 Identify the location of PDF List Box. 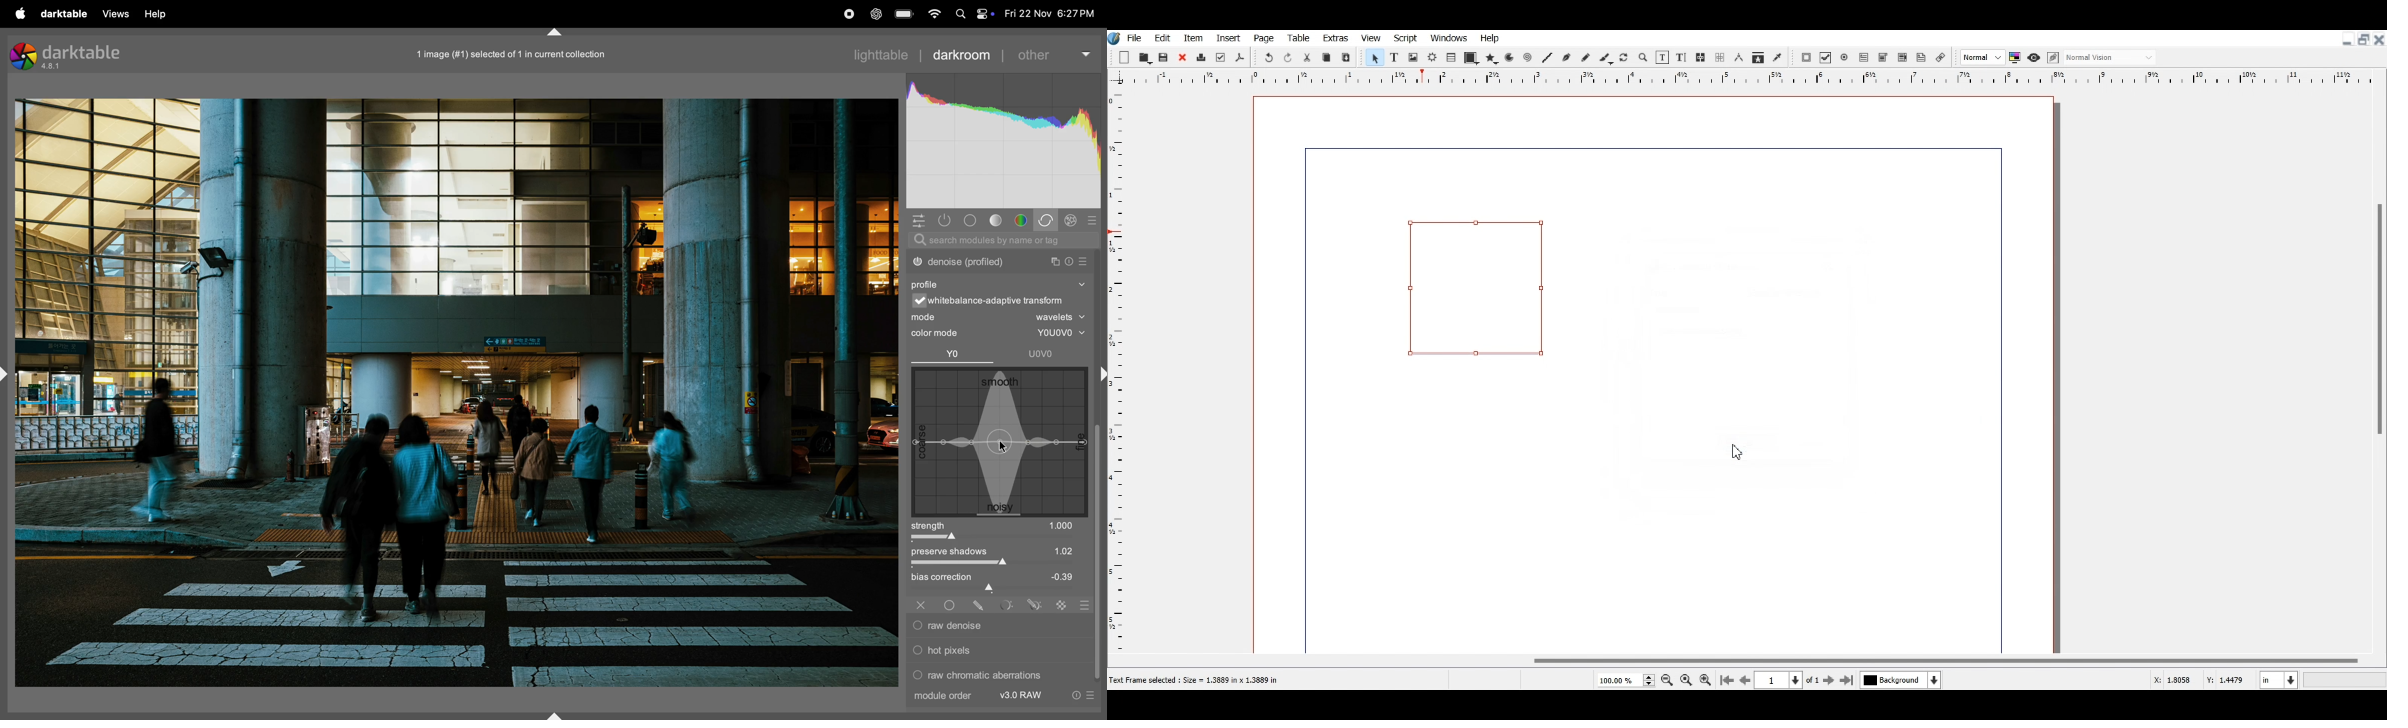
(1902, 58).